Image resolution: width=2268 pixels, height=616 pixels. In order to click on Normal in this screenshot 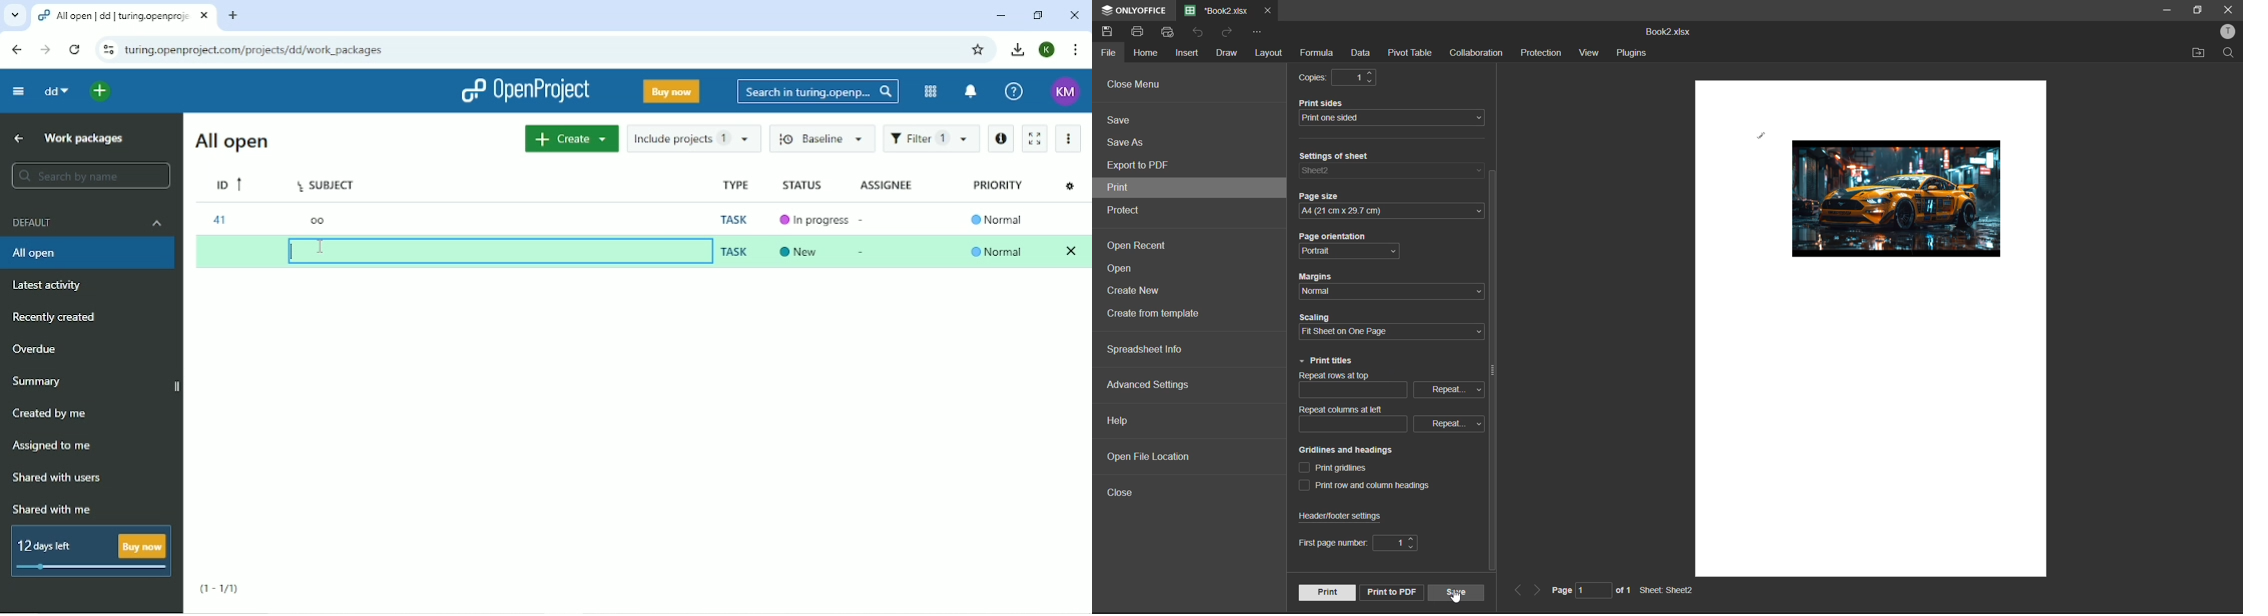, I will do `click(997, 219)`.